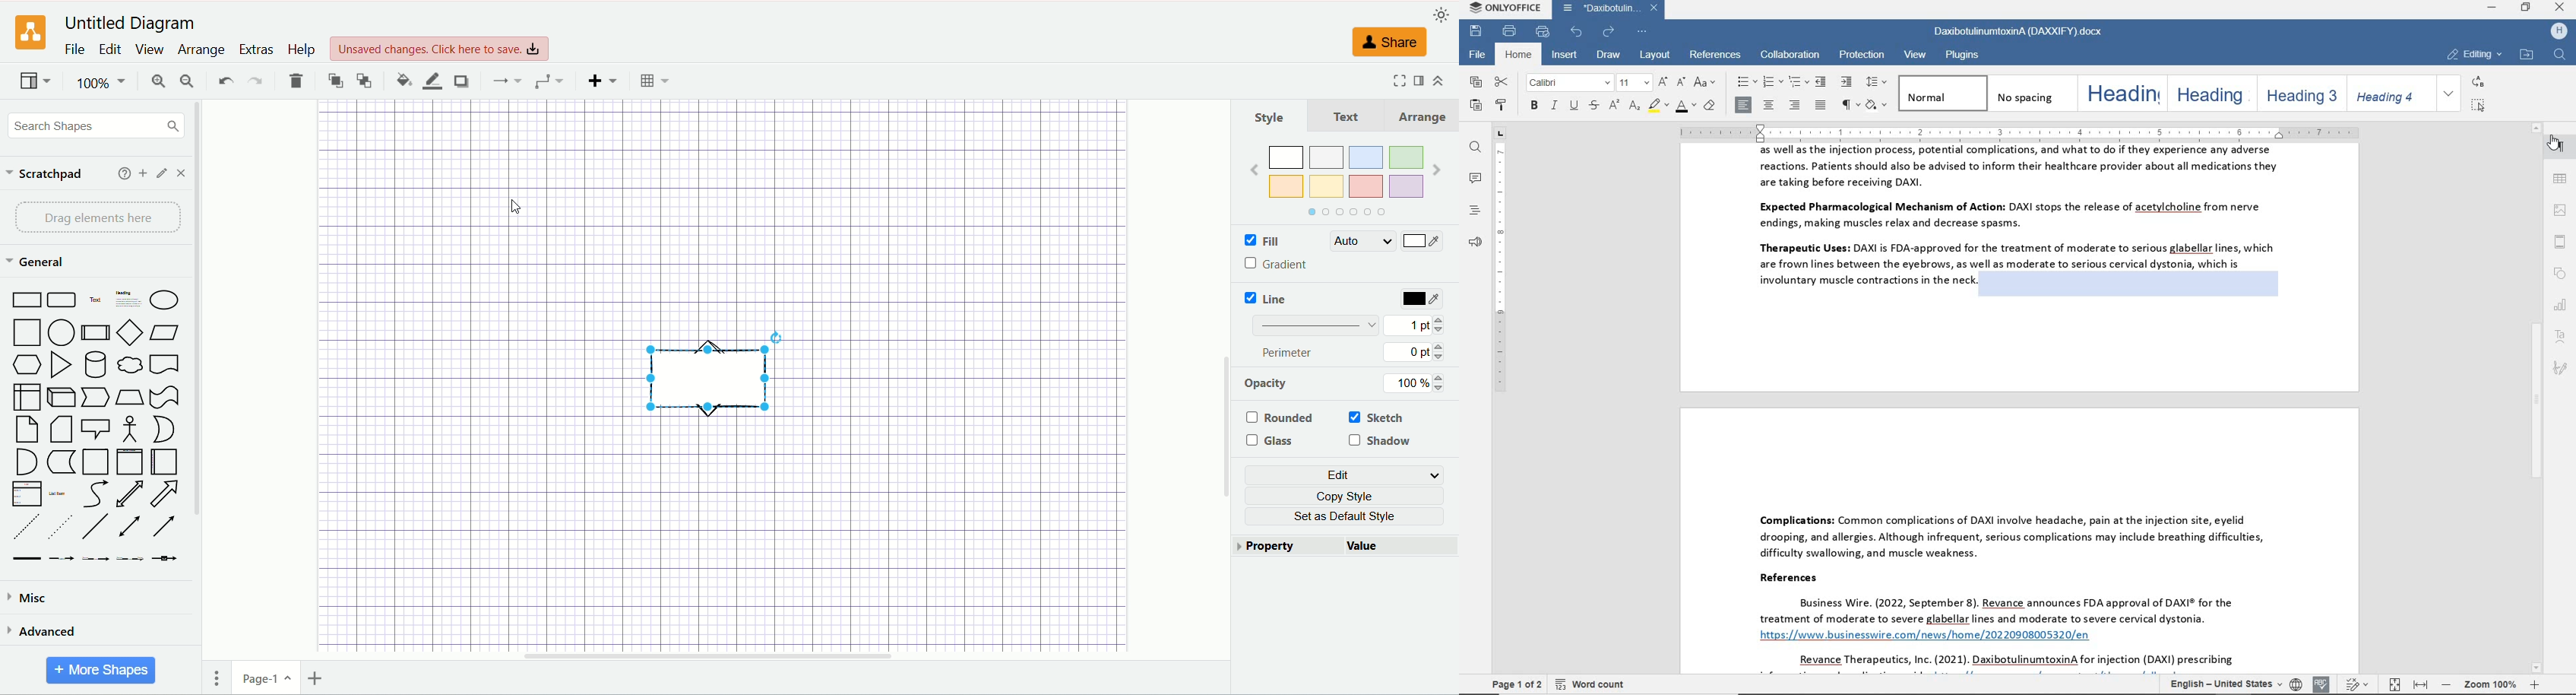  I want to click on copy style, so click(1503, 107).